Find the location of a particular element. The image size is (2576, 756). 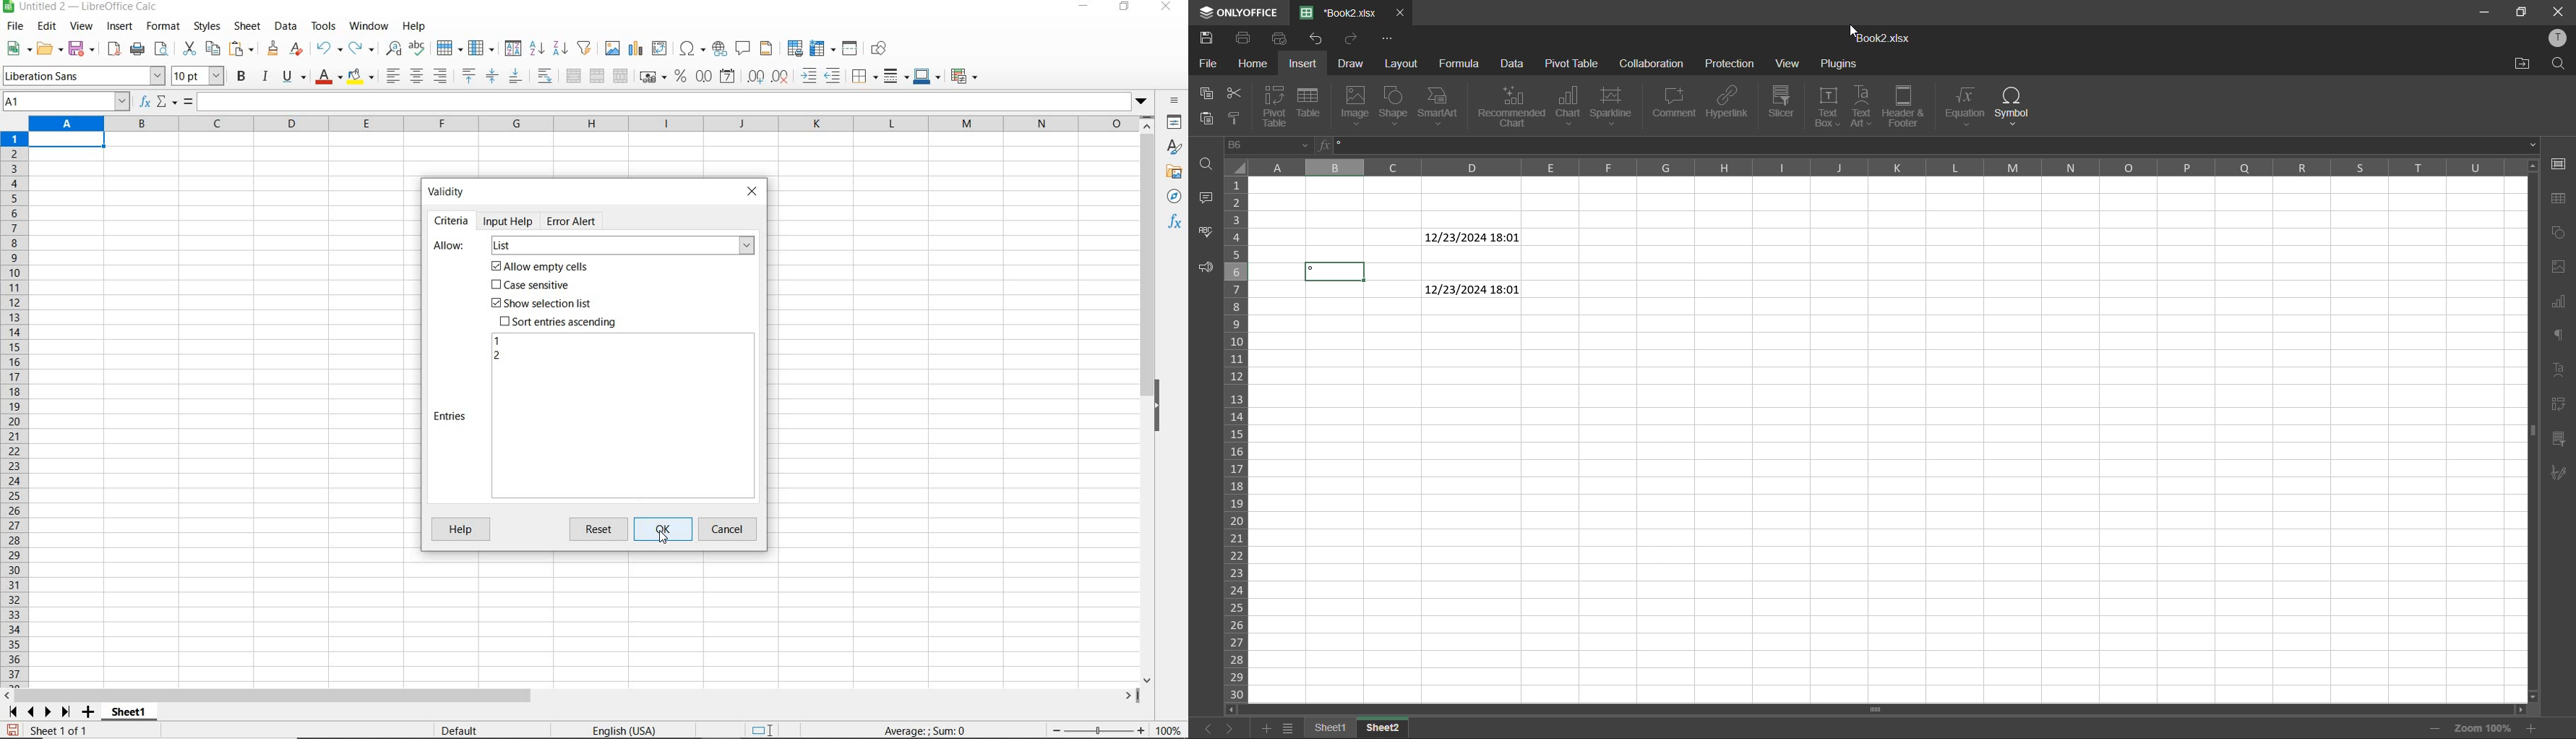

Allow is located at coordinates (450, 246).